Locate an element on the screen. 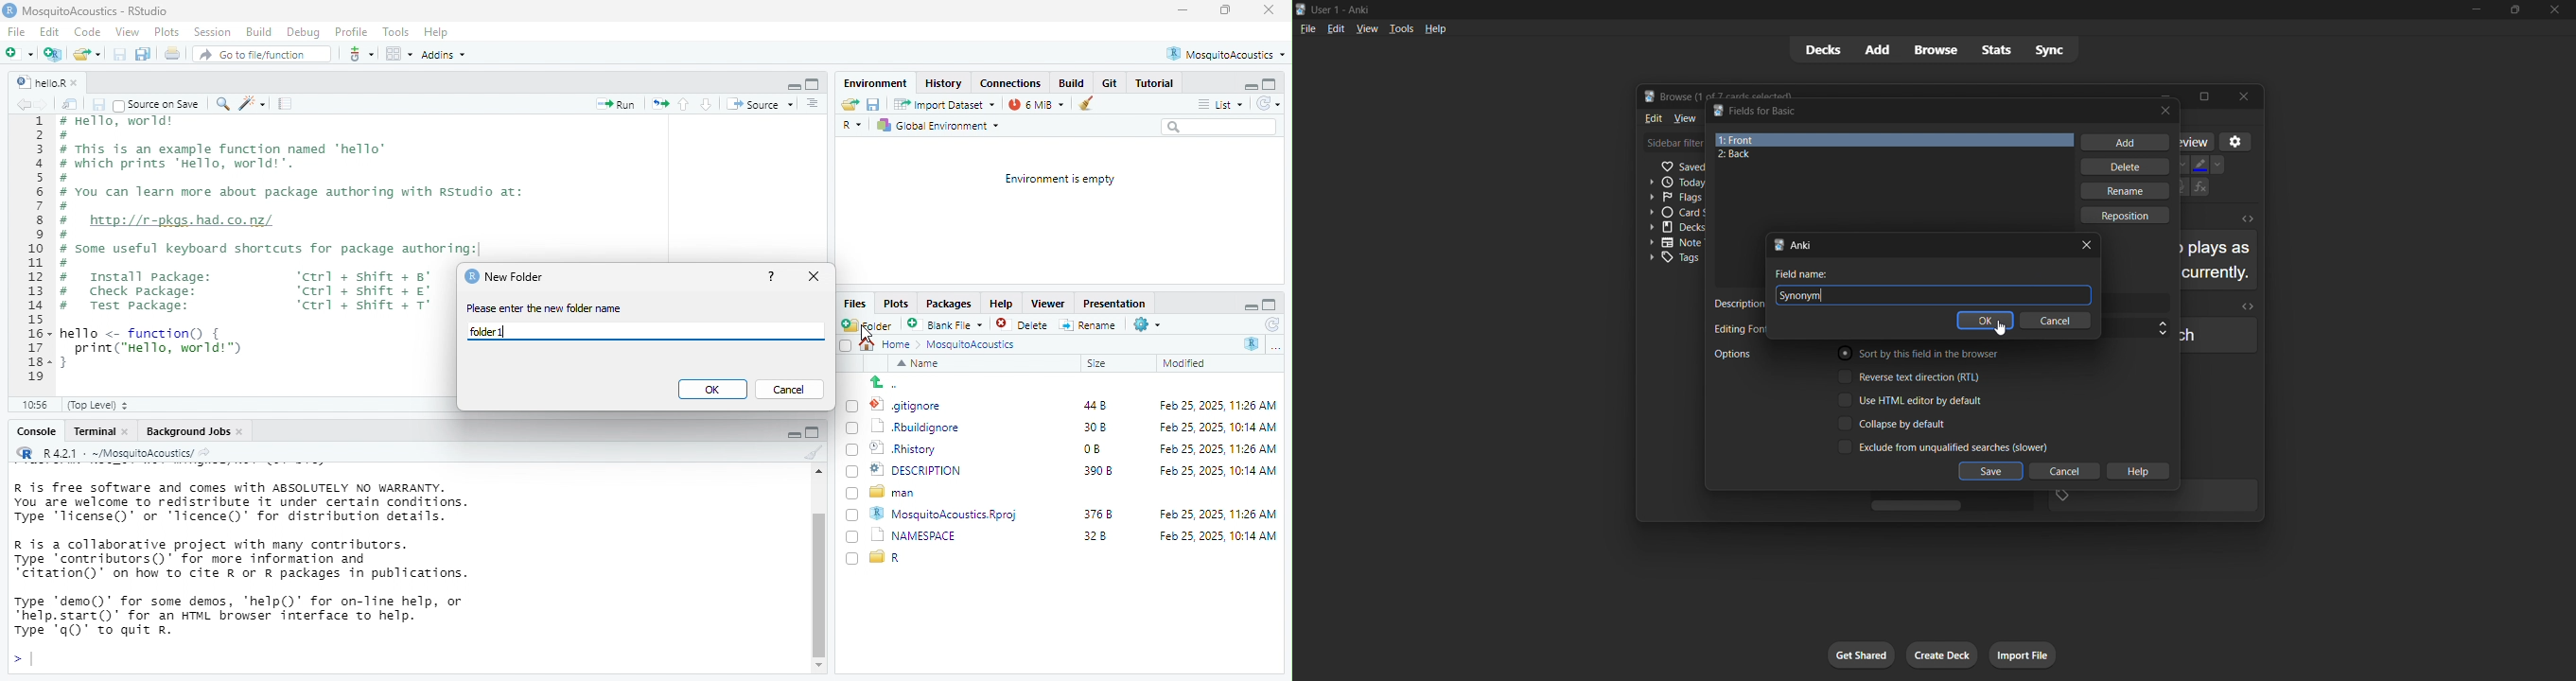 This screenshot has width=2576, height=700. view is located at coordinates (1365, 27).